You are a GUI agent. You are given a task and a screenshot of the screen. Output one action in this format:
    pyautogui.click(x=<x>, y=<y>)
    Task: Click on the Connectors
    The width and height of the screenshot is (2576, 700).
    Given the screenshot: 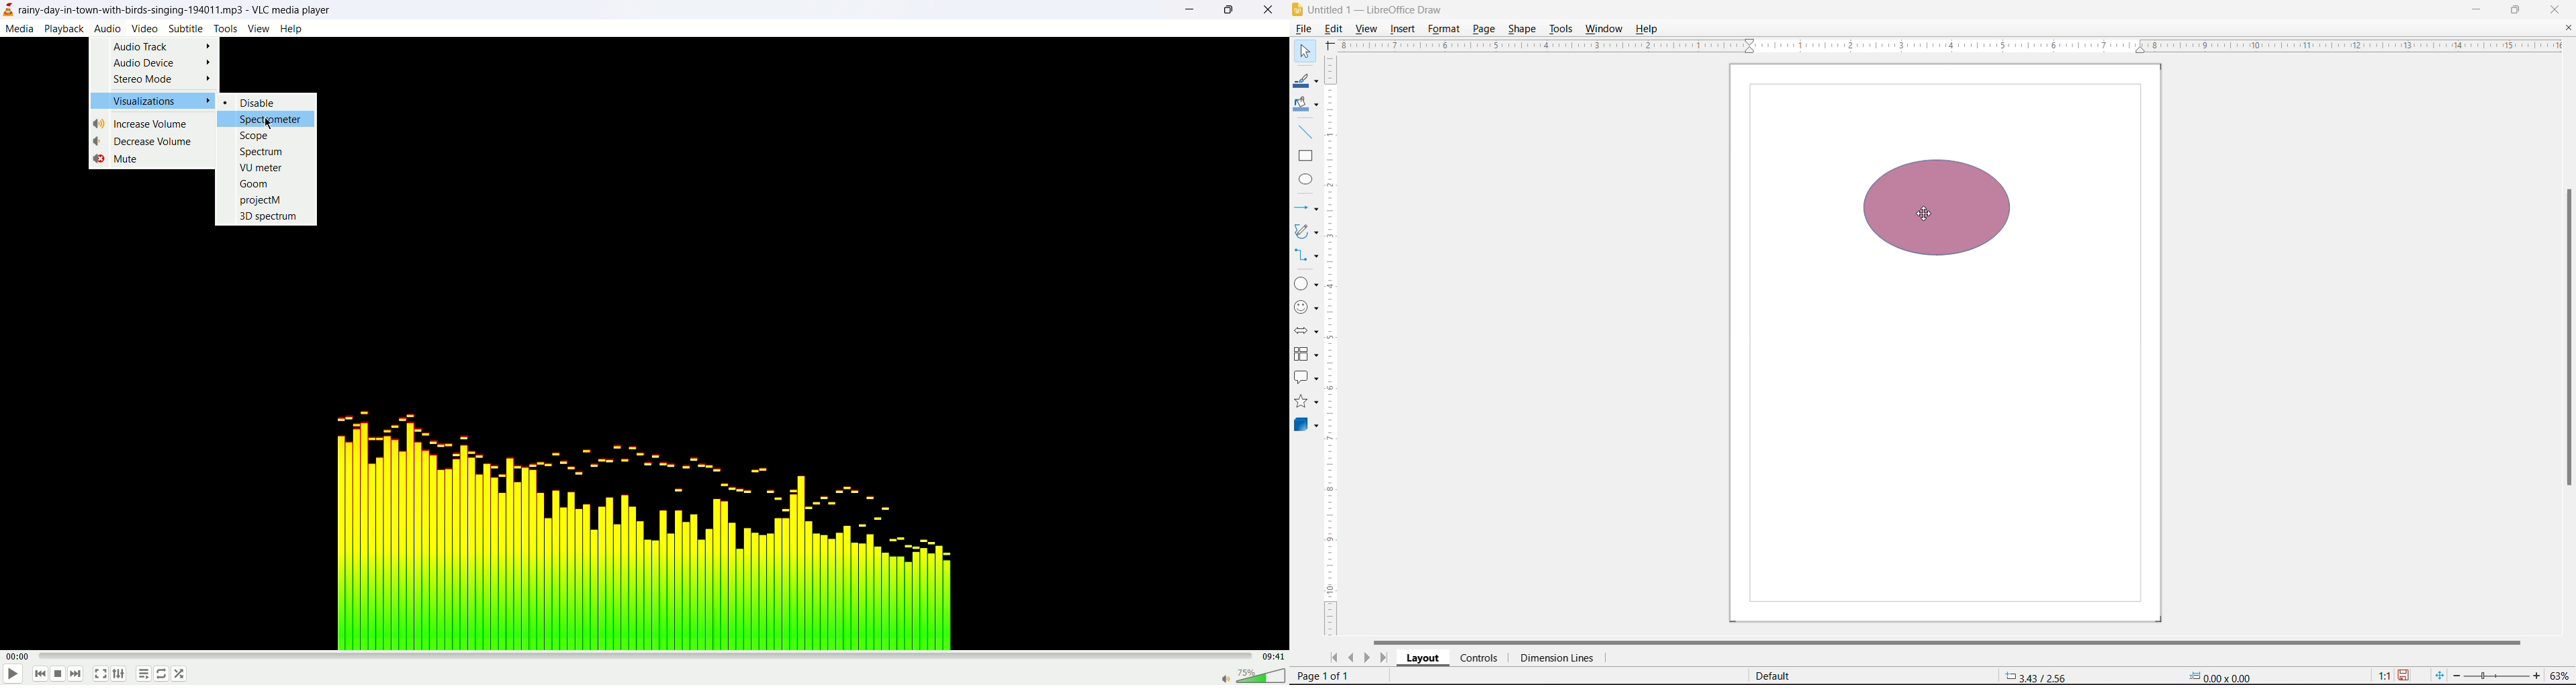 What is the action you would take?
    pyautogui.click(x=1306, y=255)
    